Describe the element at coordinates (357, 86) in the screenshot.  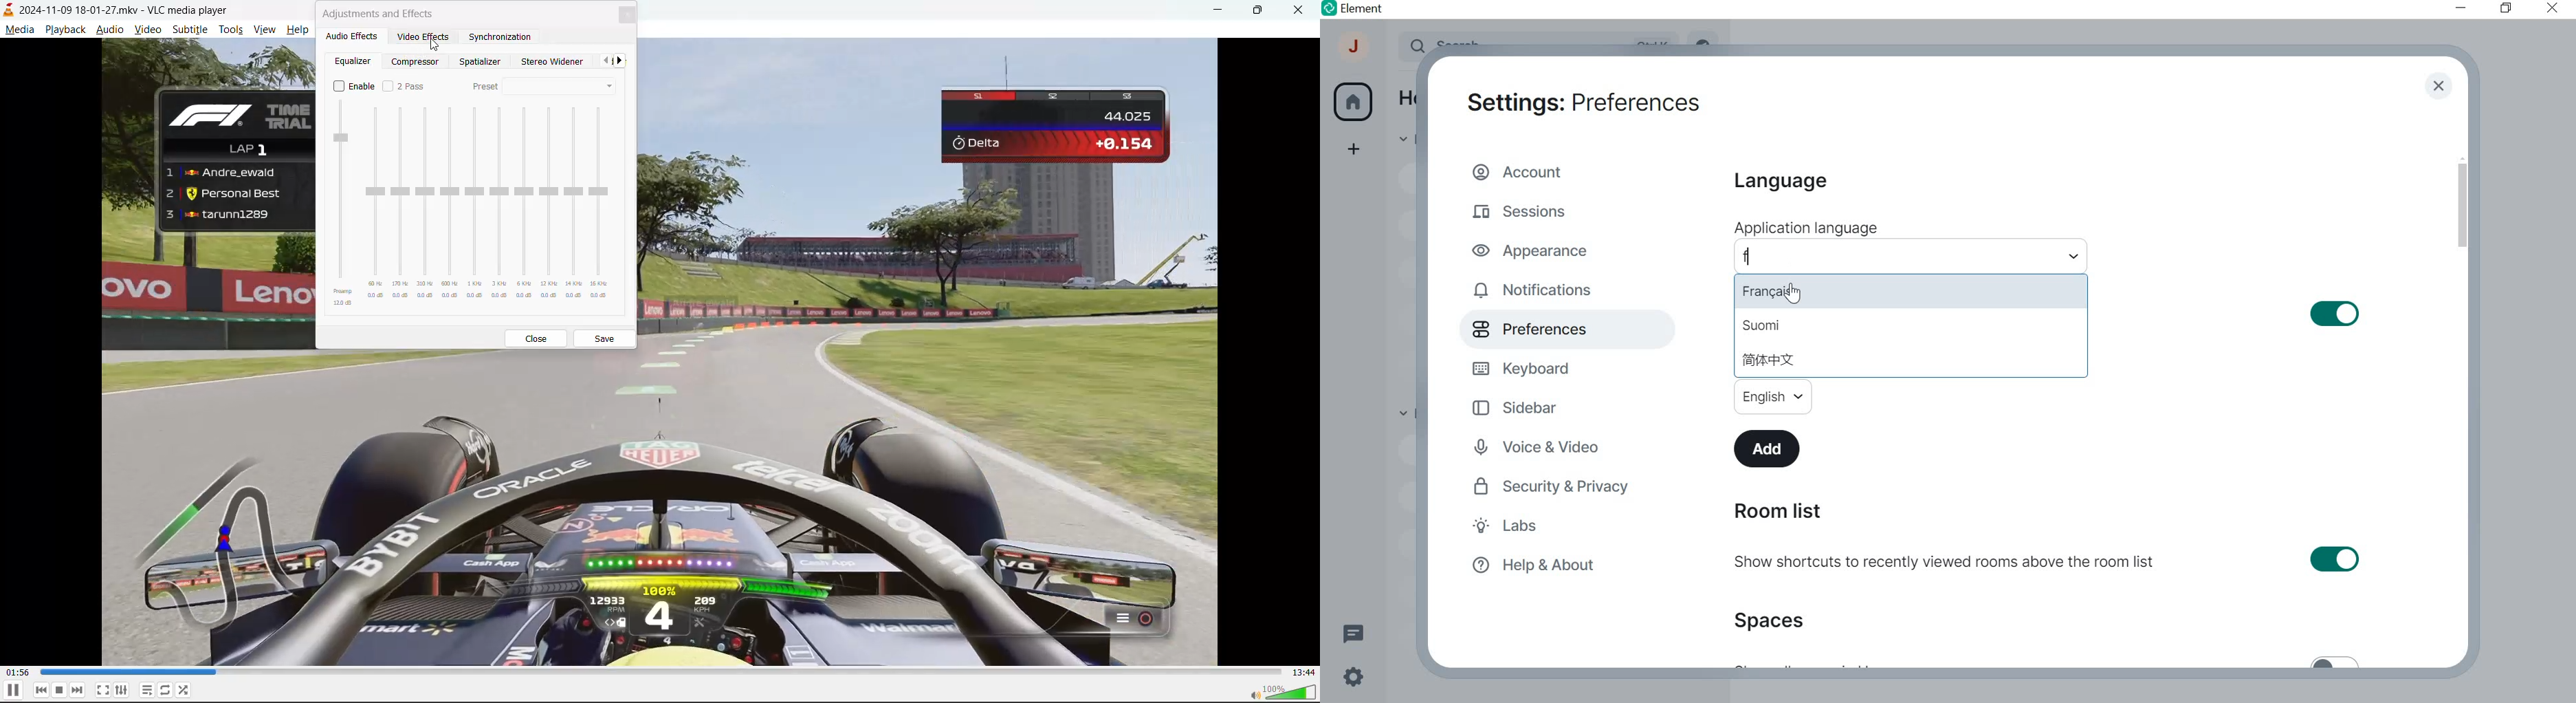
I see `enable` at that location.